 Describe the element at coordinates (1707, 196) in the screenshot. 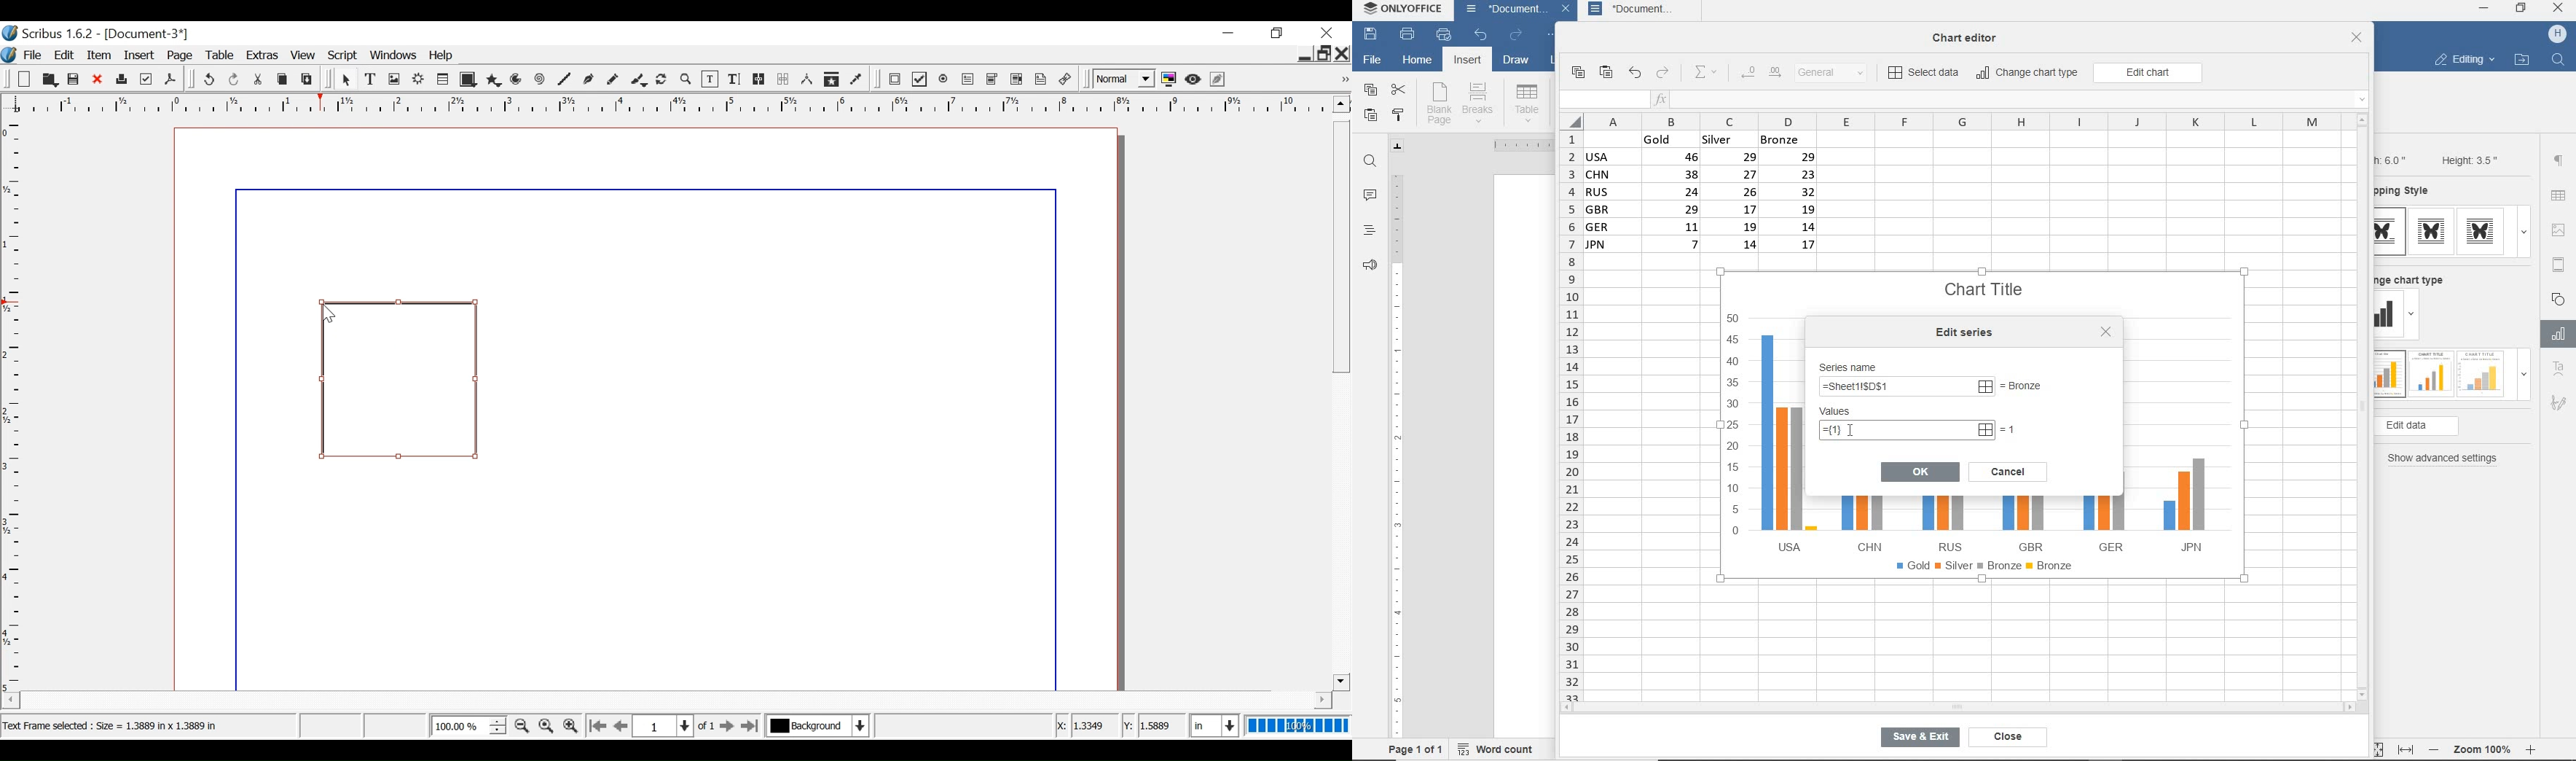

I see `data` at that location.